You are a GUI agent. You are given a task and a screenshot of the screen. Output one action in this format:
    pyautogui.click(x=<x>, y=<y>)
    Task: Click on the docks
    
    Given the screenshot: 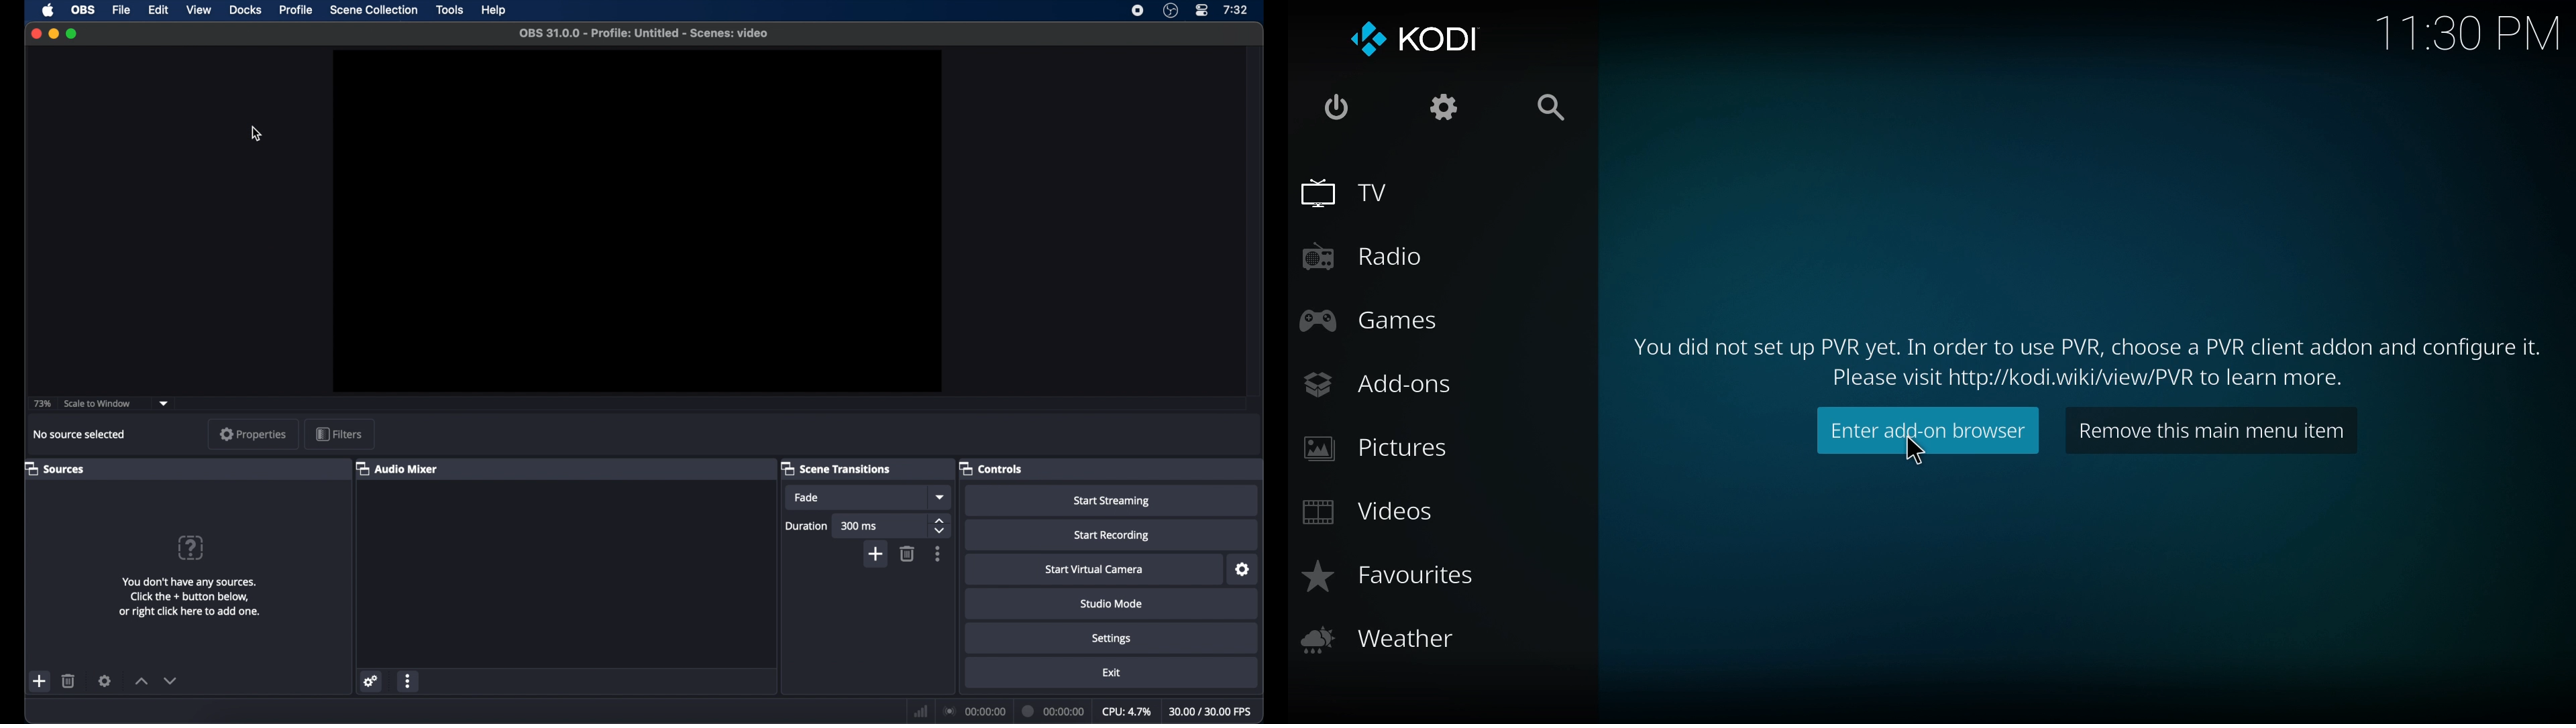 What is the action you would take?
    pyautogui.click(x=246, y=9)
    